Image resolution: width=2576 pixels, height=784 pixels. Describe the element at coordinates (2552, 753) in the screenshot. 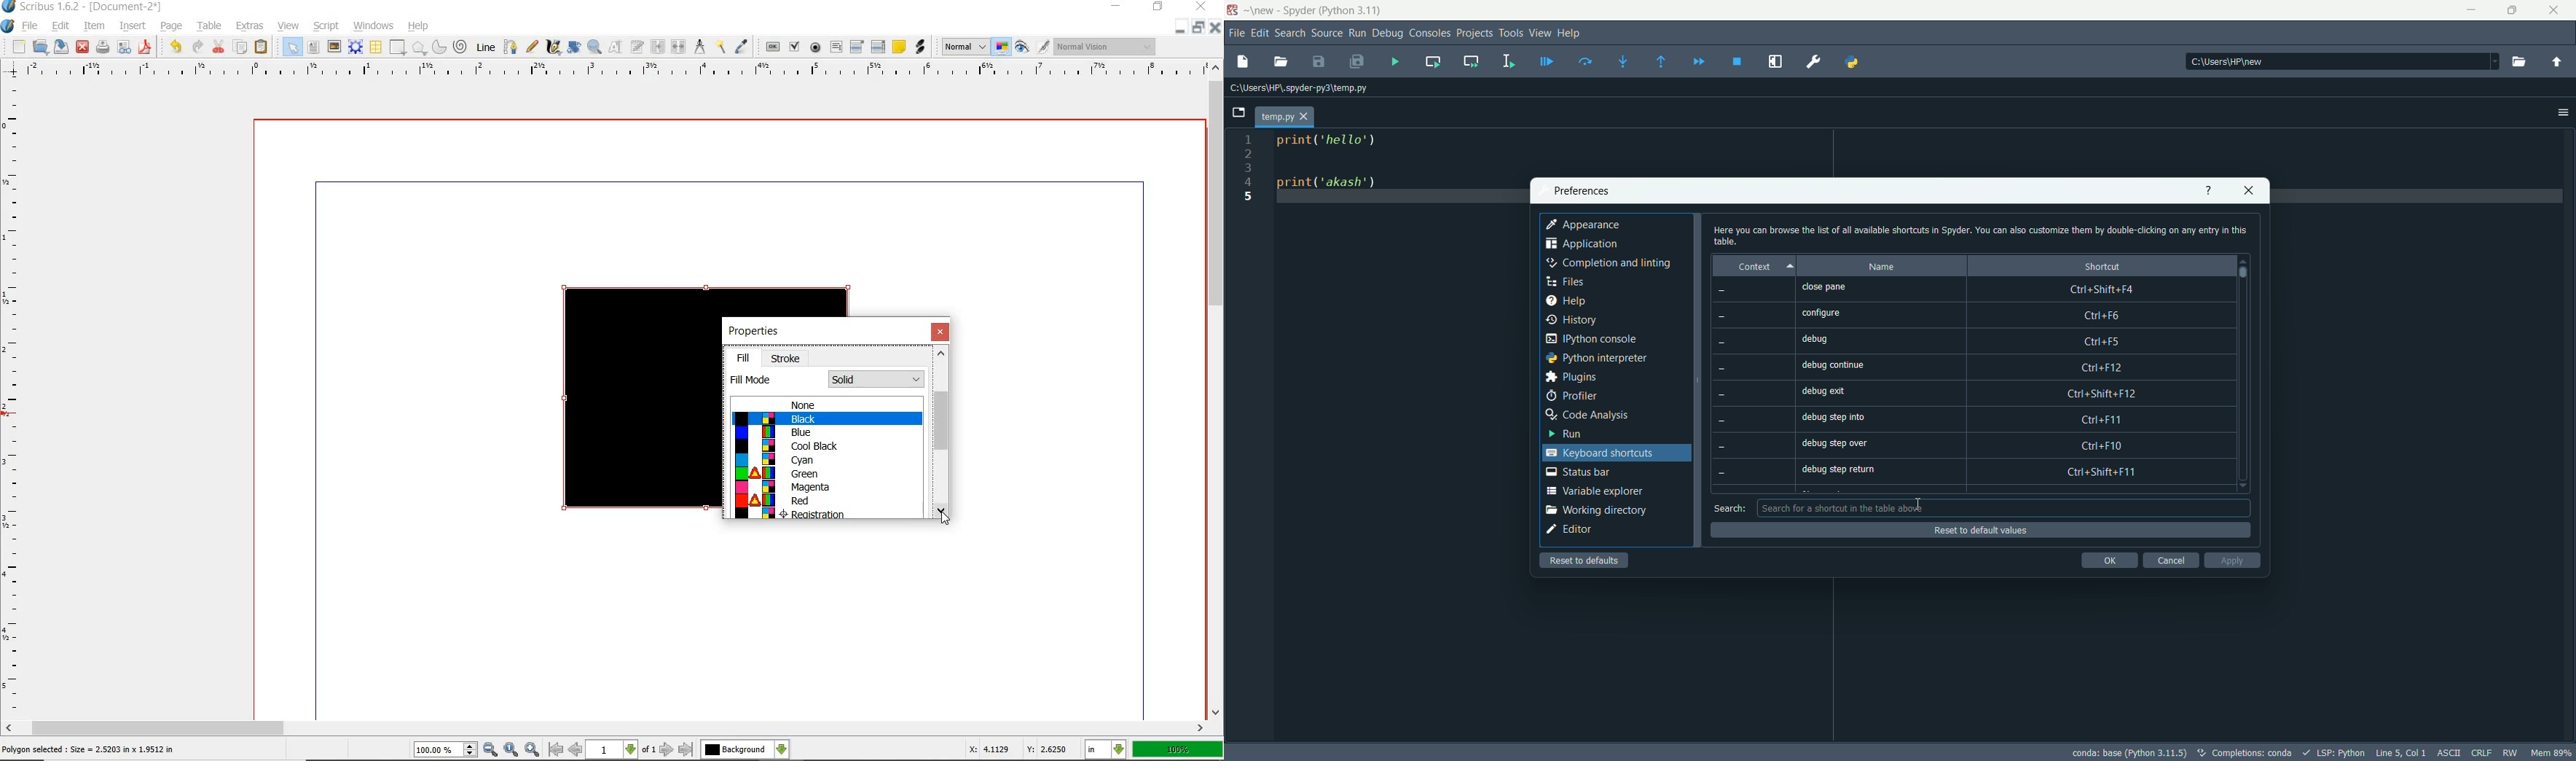

I see `Mem 88%` at that location.